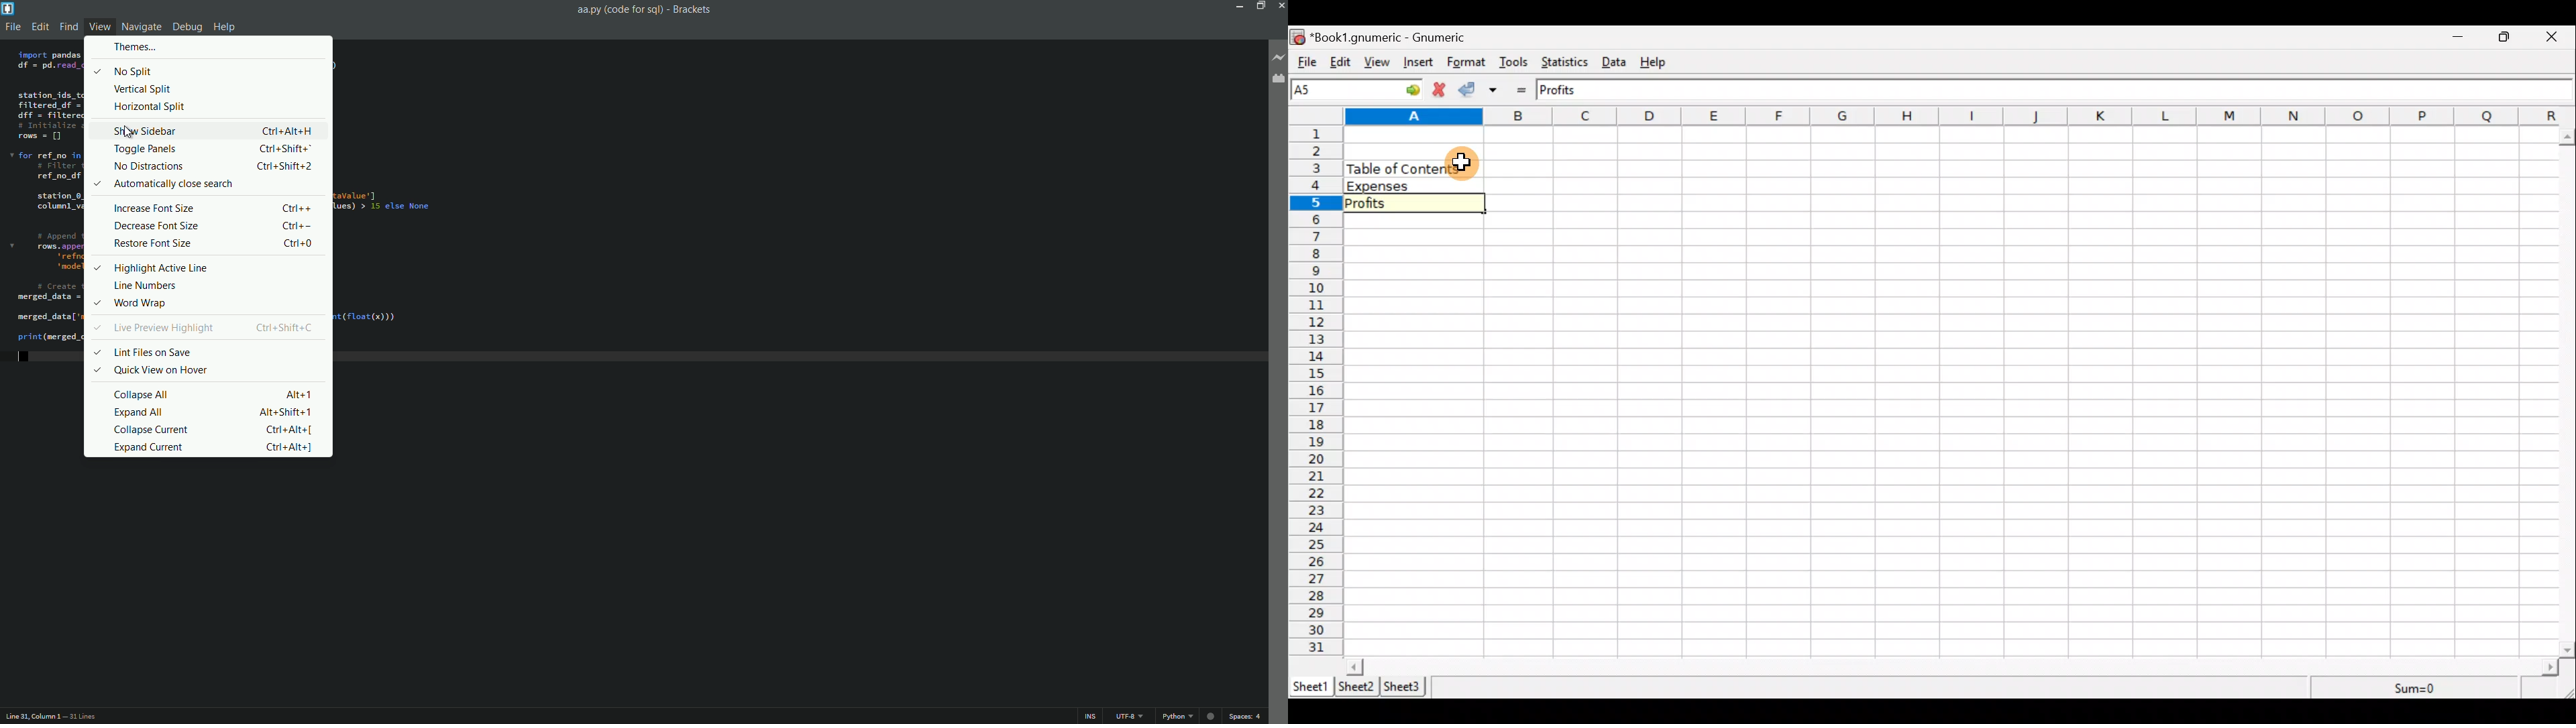  Describe the element at coordinates (214, 167) in the screenshot. I see `no distractions` at that location.